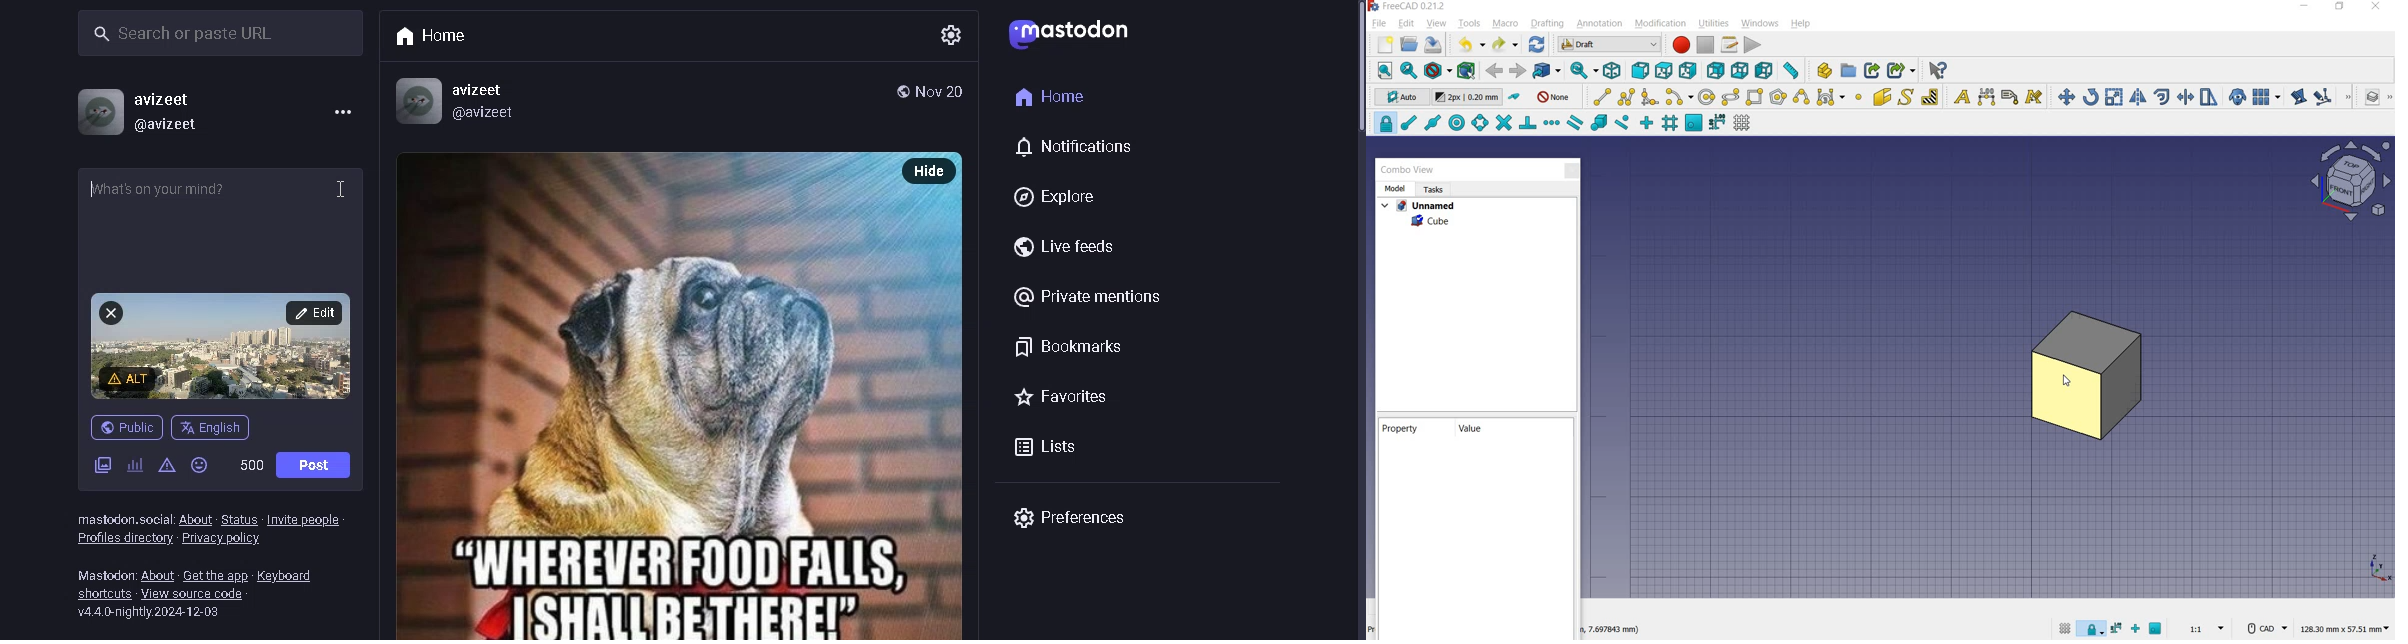  What do you see at coordinates (1779, 97) in the screenshot?
I see `polygon` at bounding box center [1779, 97].